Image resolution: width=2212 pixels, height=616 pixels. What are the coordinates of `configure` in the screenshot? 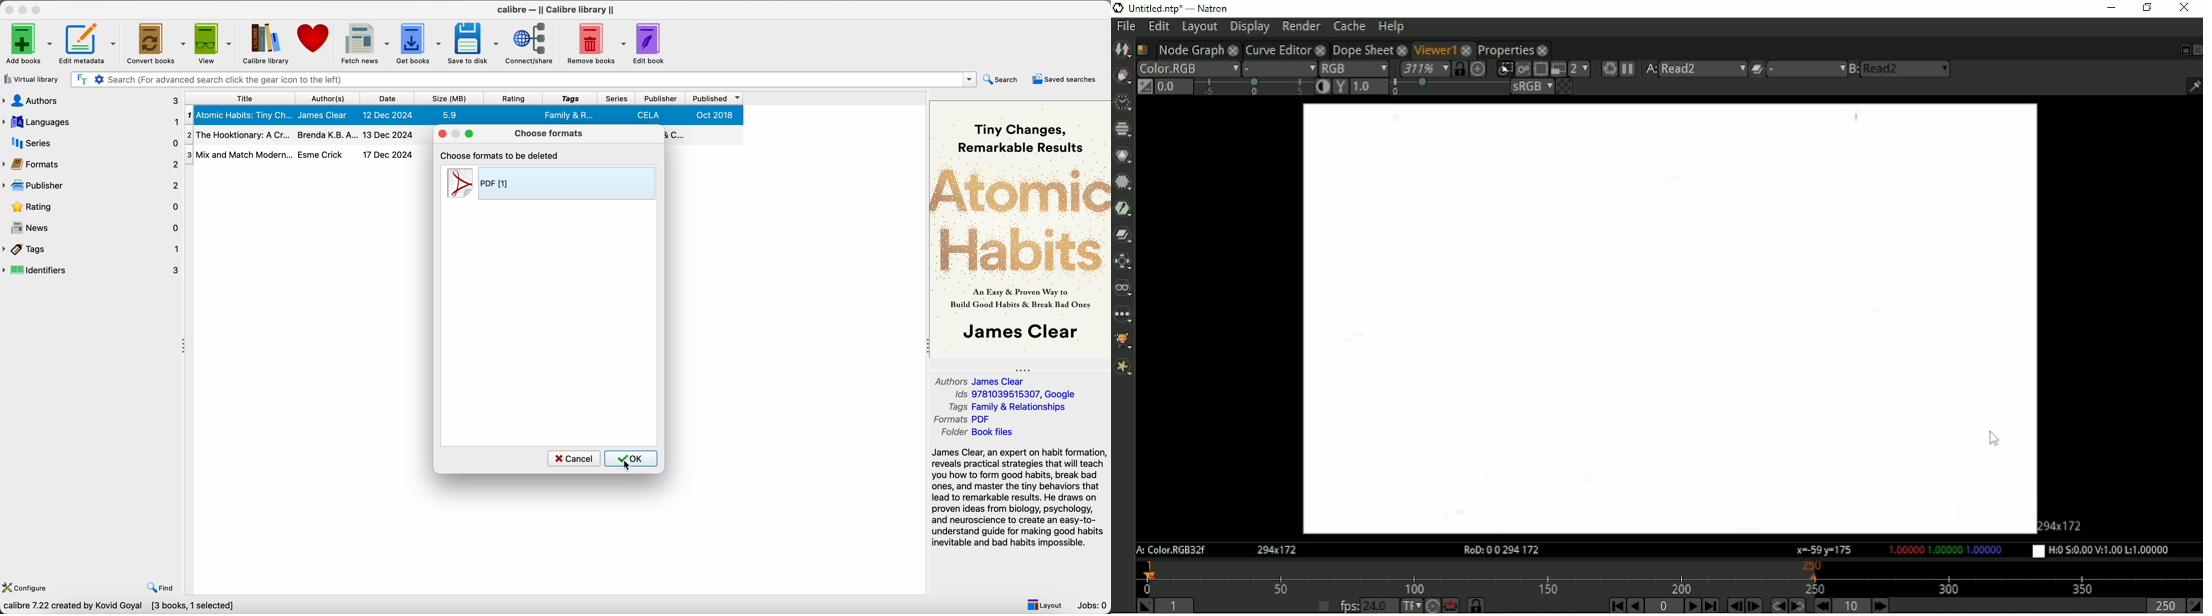 It's located at (26, 587).